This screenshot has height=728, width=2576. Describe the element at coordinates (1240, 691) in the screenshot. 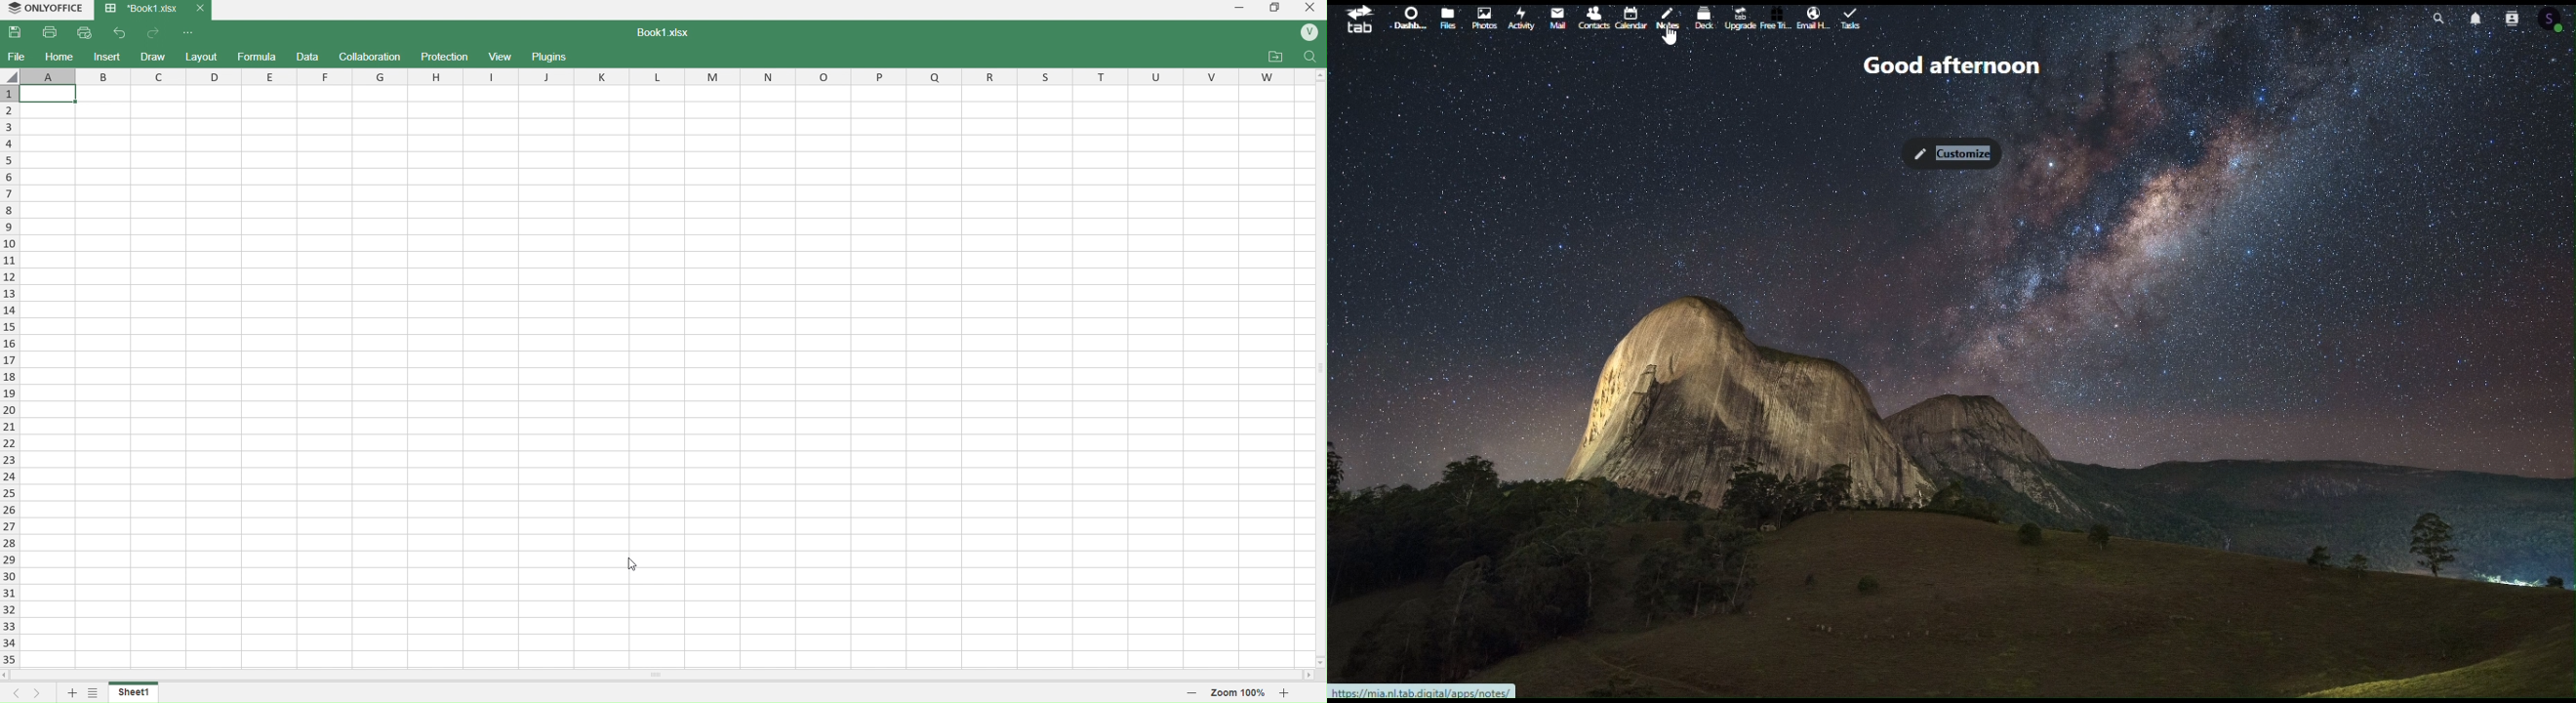

I see `zoom 100%` at that location.